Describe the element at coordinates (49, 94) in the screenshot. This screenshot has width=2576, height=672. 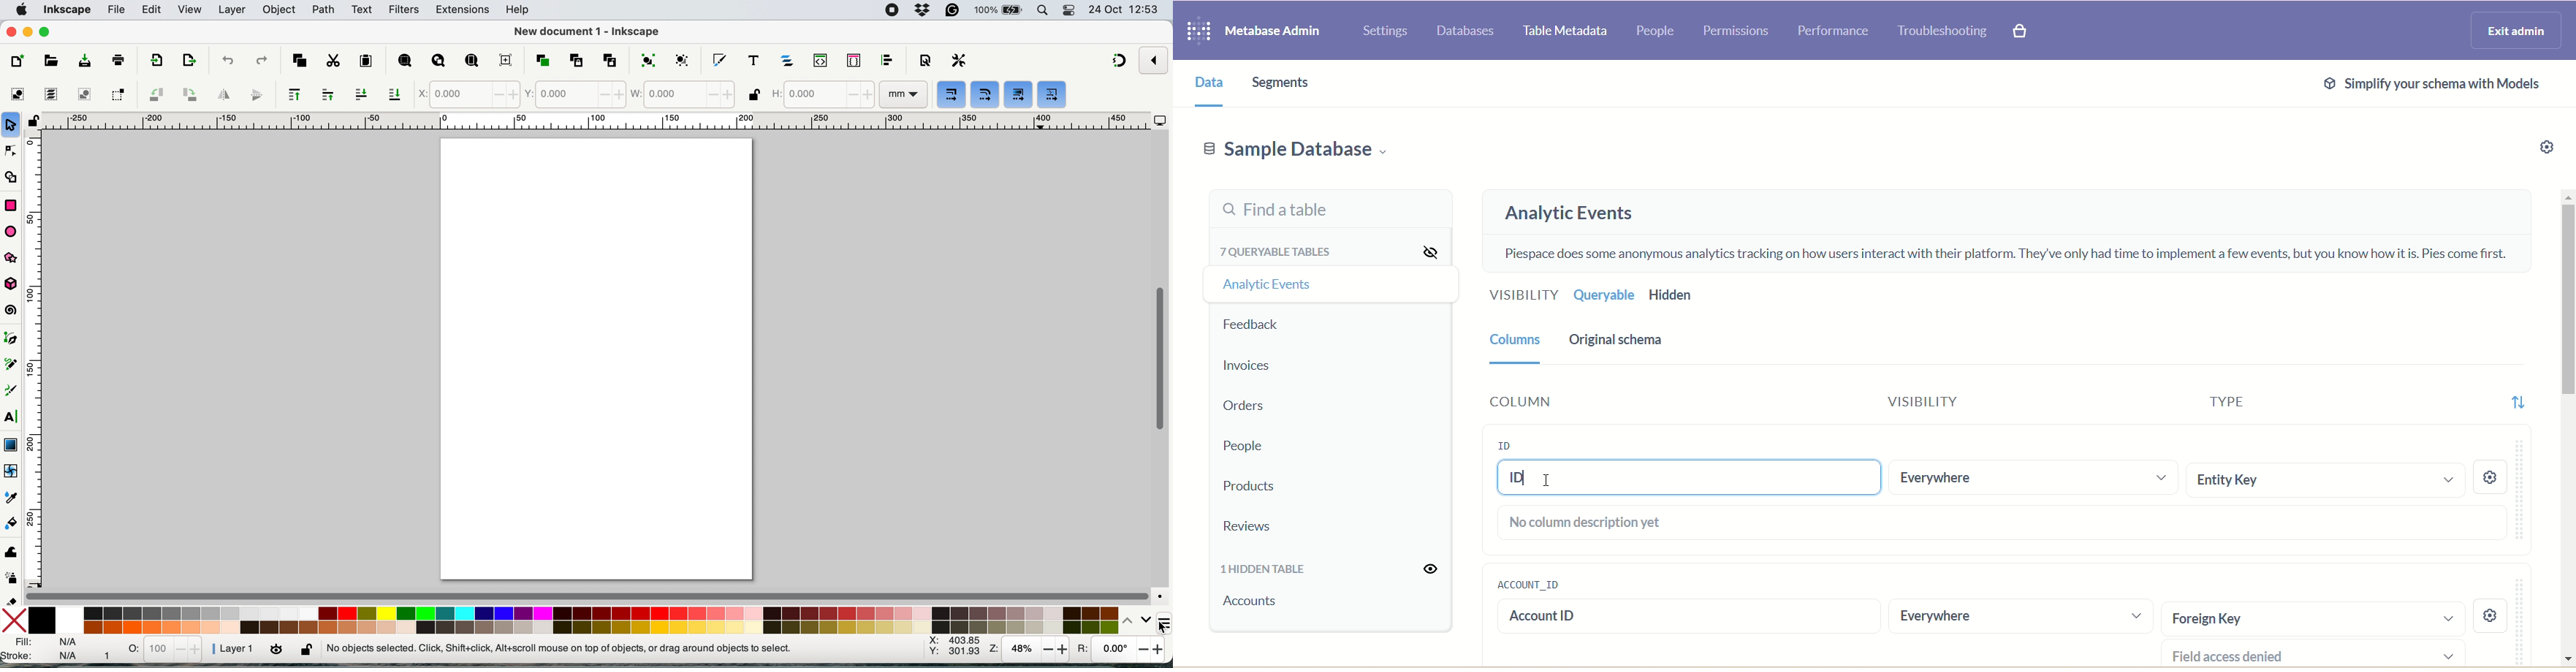
I see `select all in all layers` at that location.